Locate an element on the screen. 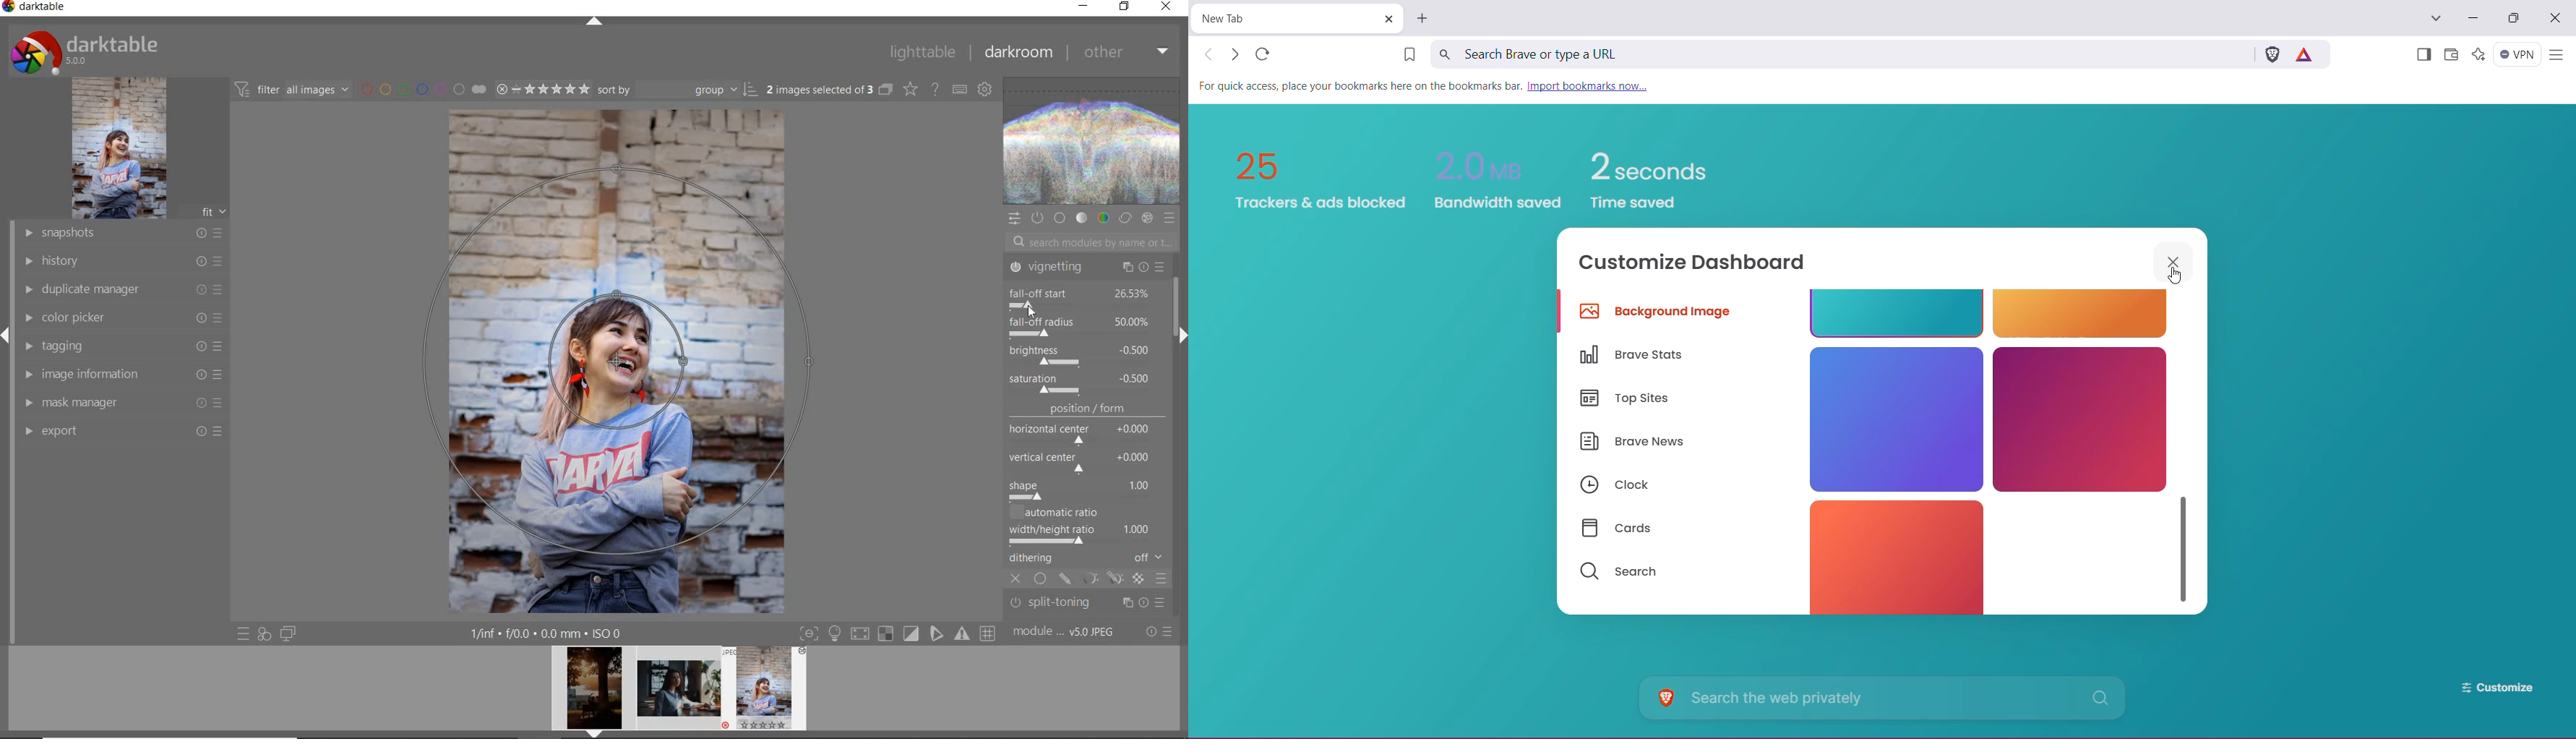 The height and width of the screenshot is (756, 2576). blending options is located at coordinates (1162, 580).